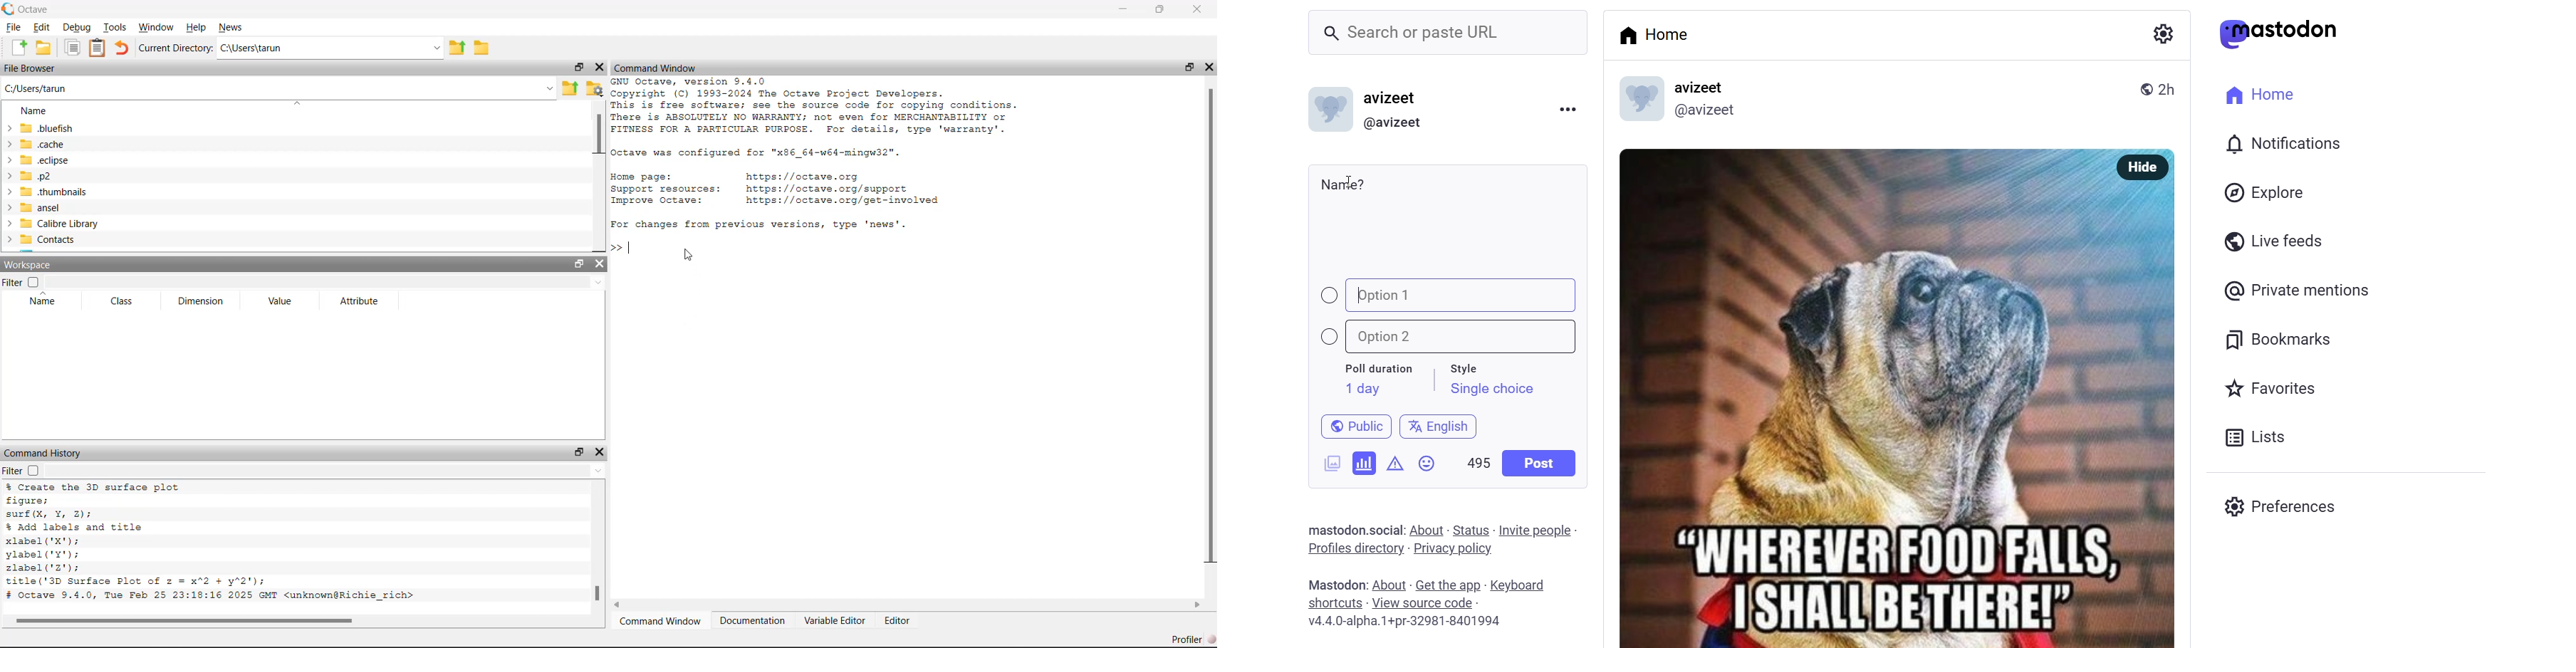 This screenshot has height=672, width=2576. Describe the element at coordinates (1384, 530) in the screenshot. I see `social` at that location.